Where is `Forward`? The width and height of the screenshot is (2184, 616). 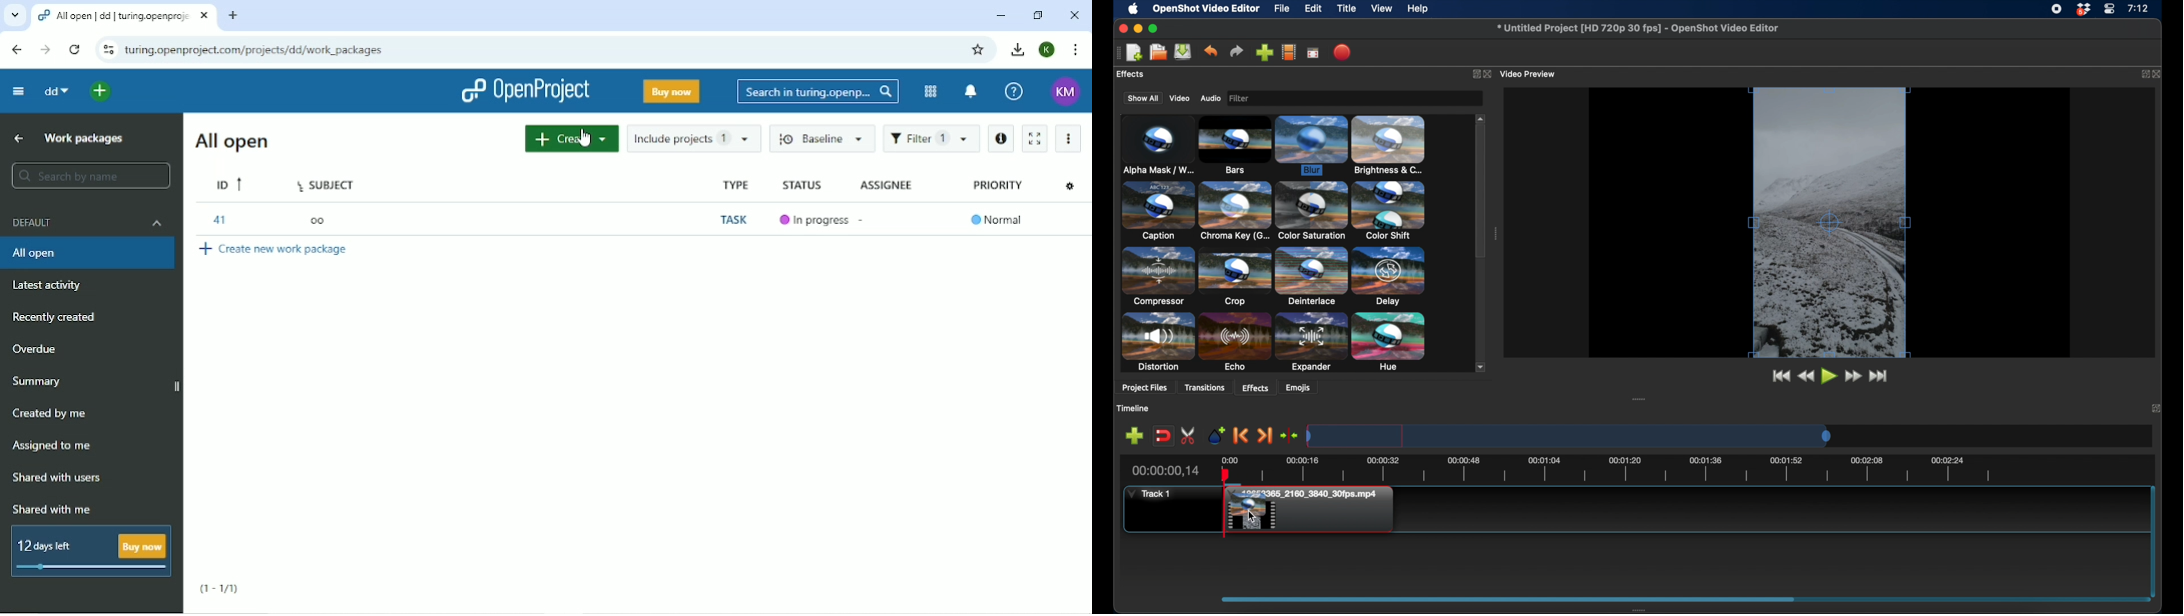 Forward is located at coordinates (45, 50).